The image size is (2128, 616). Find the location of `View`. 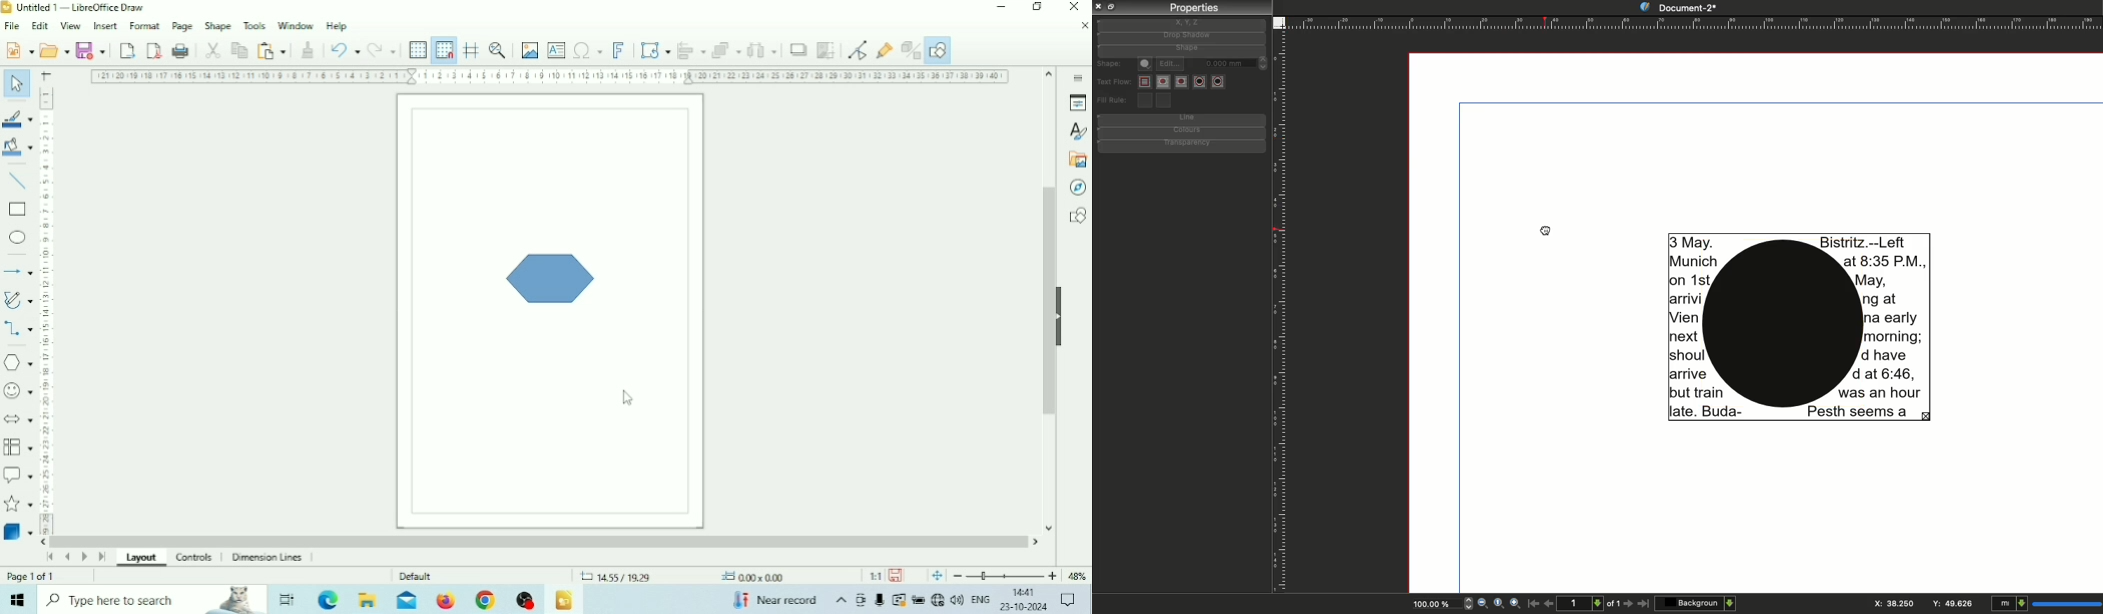

View is located at coordinates (72, 27).